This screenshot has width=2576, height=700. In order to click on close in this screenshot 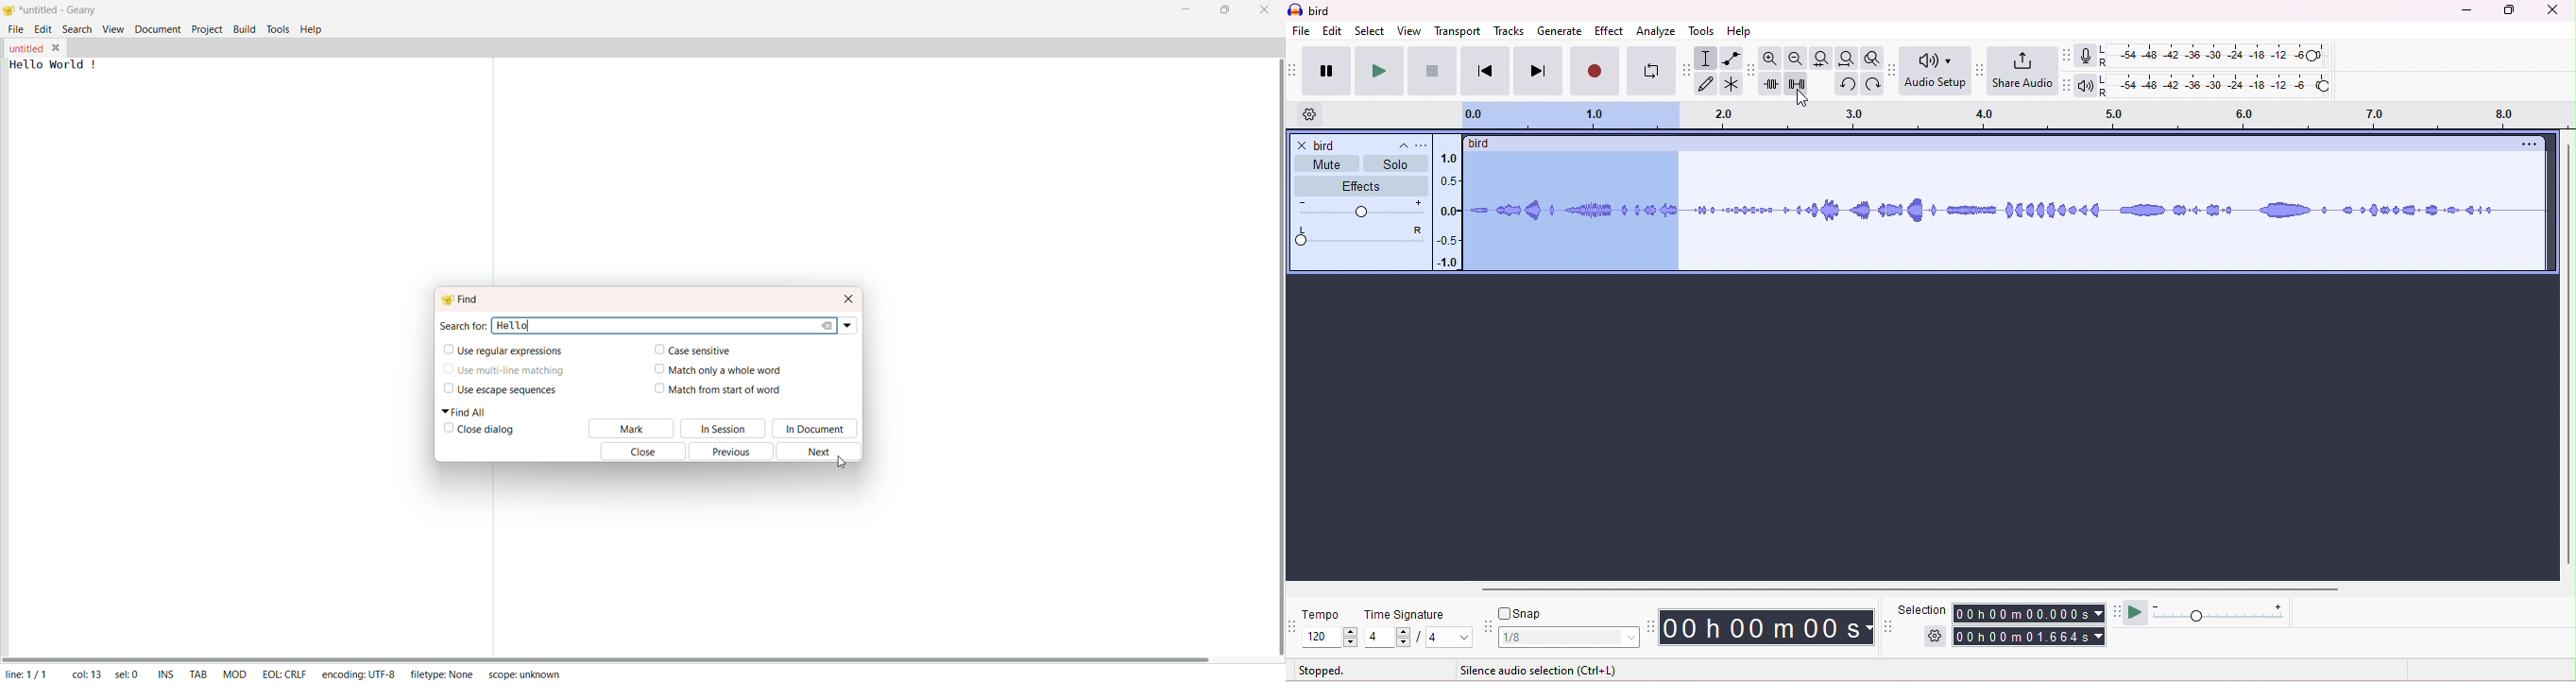, I will do `click(1302, 145)`.